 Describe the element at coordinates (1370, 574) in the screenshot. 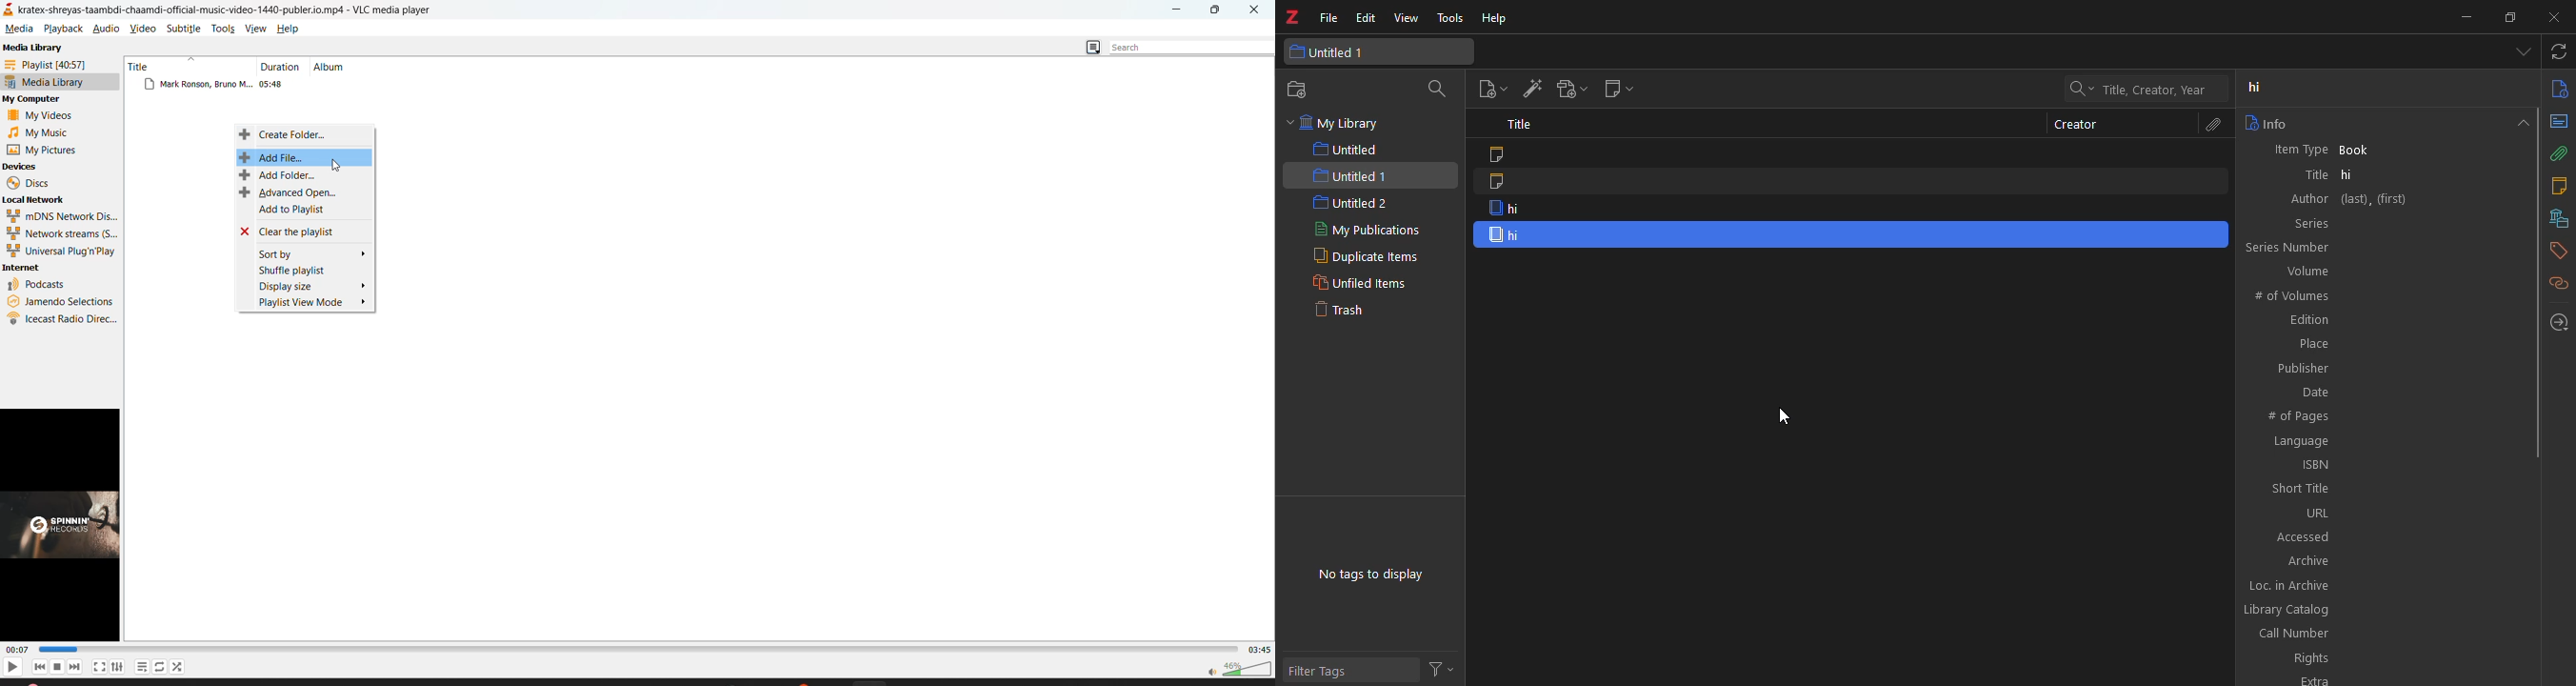

I see `no tags to display` at that location.